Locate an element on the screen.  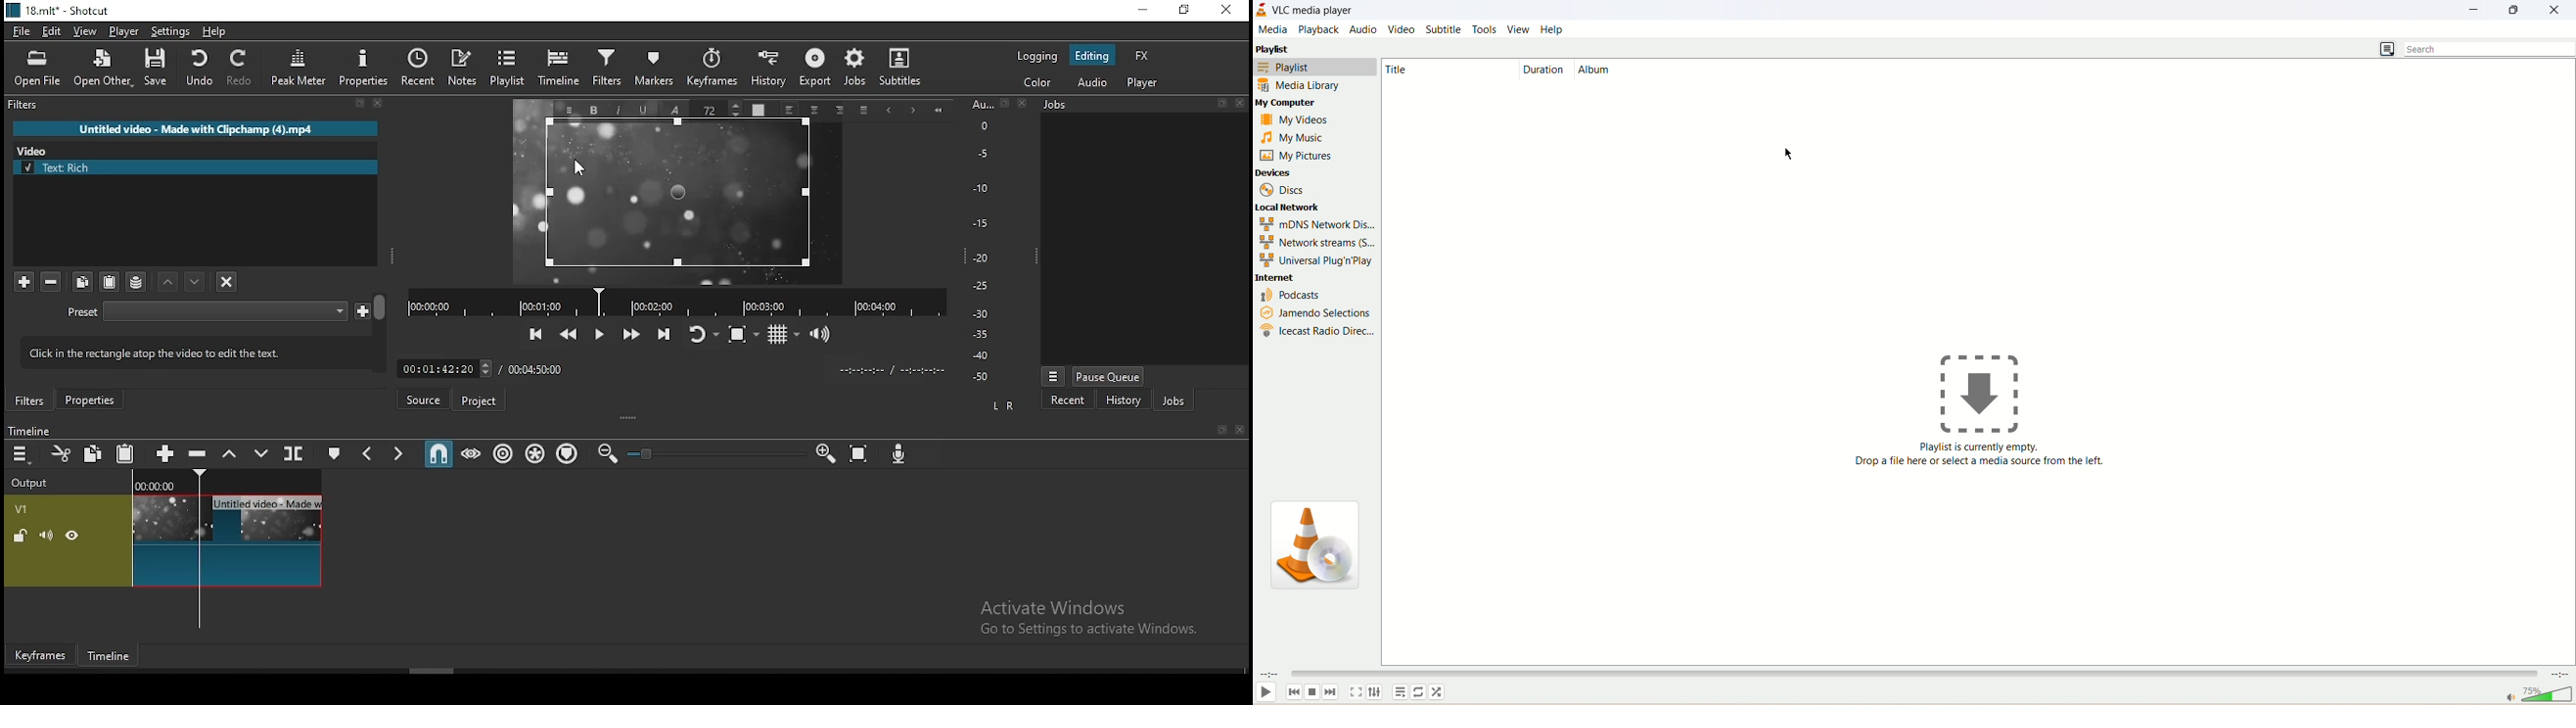
playlist is located at coordinates (1316, 66).